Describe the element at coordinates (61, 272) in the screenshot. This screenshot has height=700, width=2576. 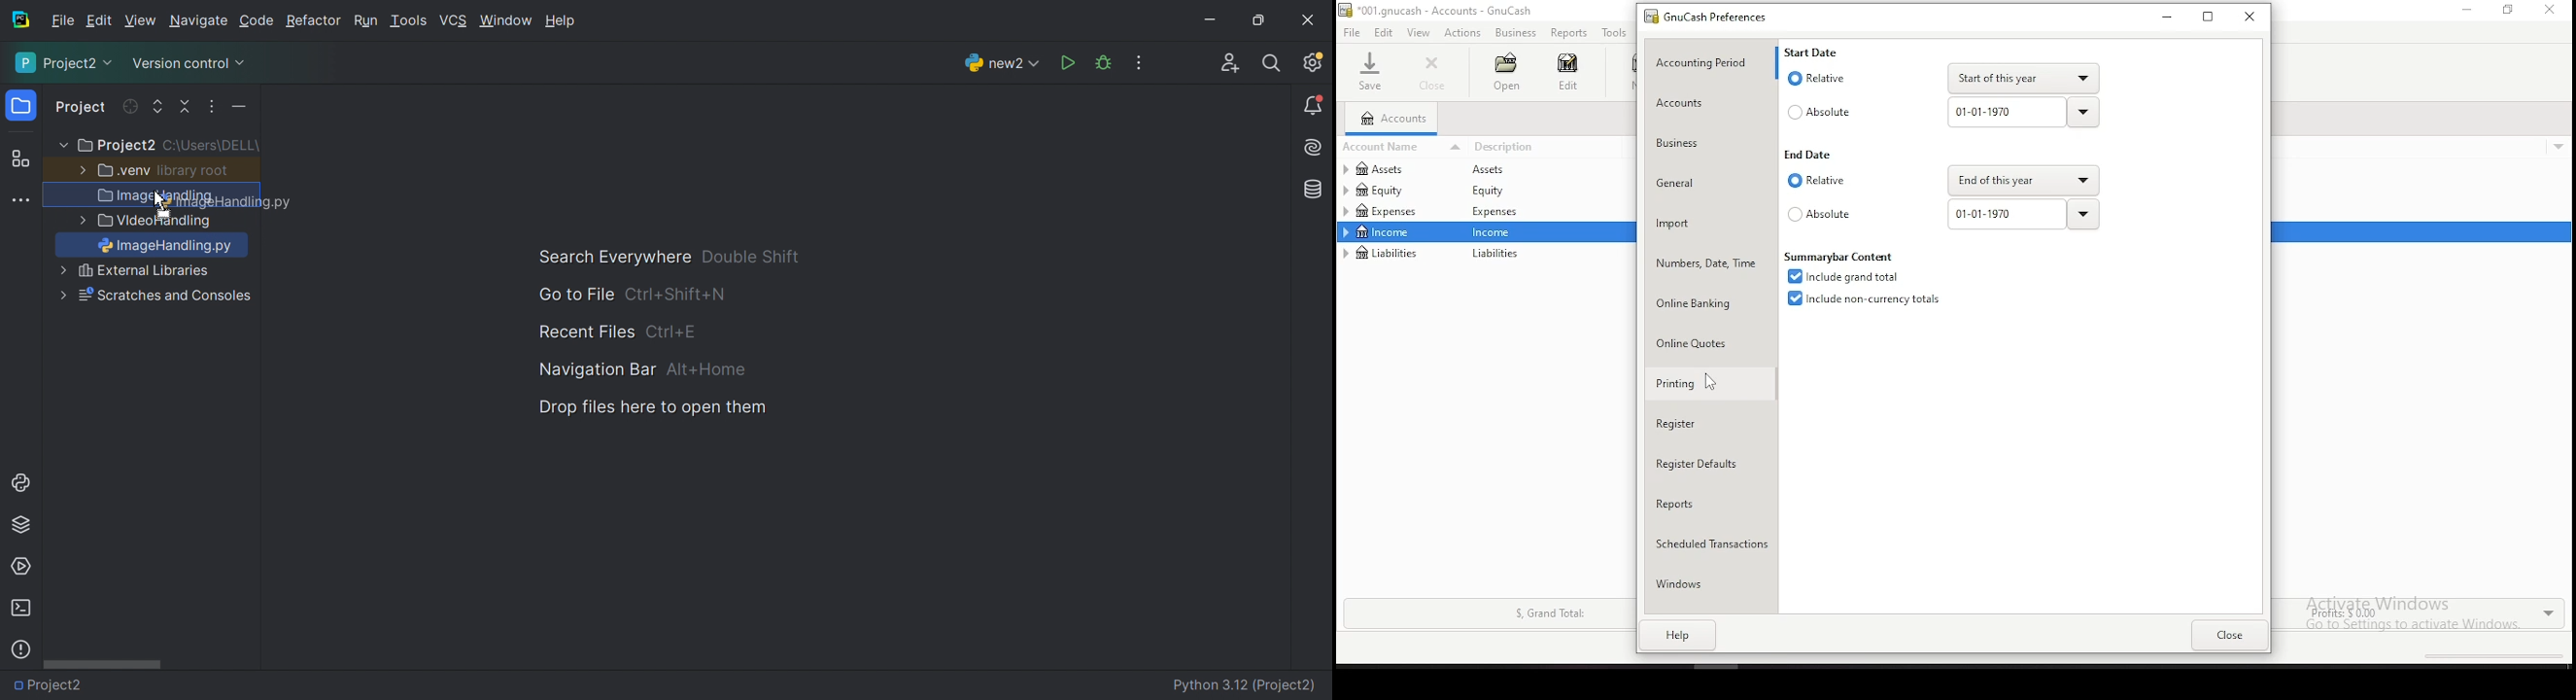
I see `more` at that location.